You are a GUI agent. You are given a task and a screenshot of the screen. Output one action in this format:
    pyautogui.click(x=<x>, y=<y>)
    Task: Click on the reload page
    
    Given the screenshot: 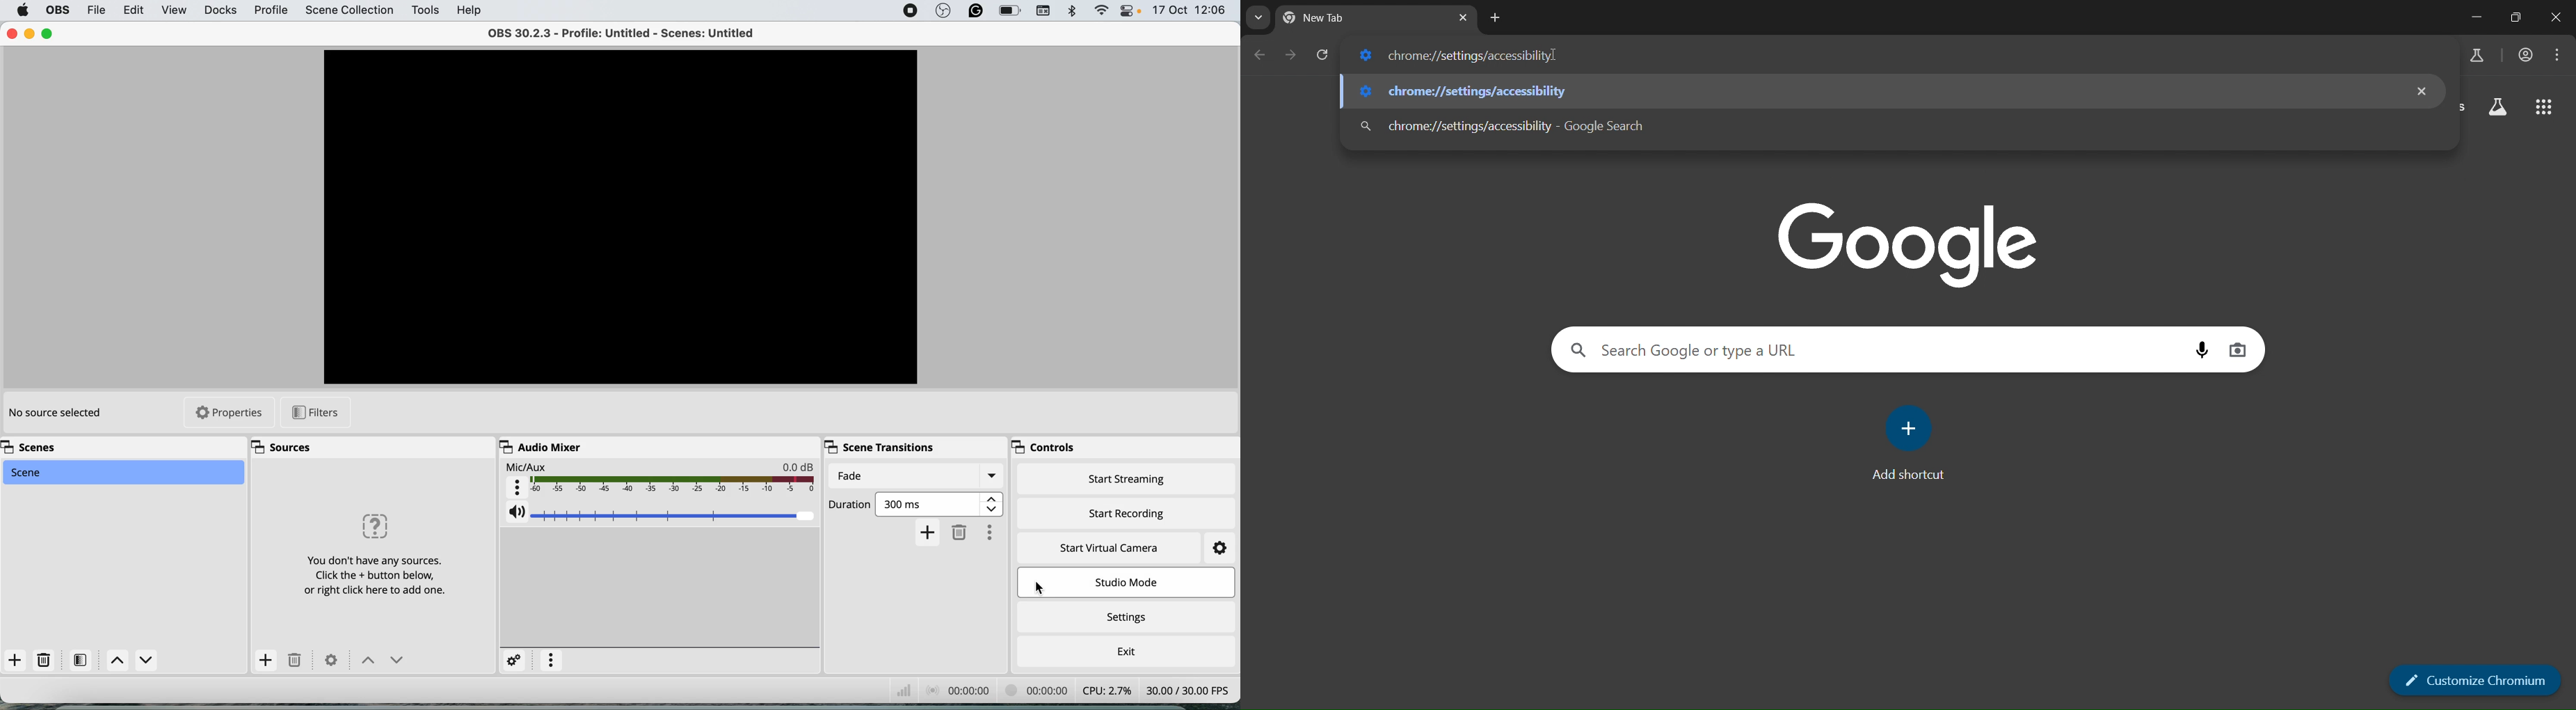 What is the action you would take?
    pyautogui.click(x=1321, y=53)
    